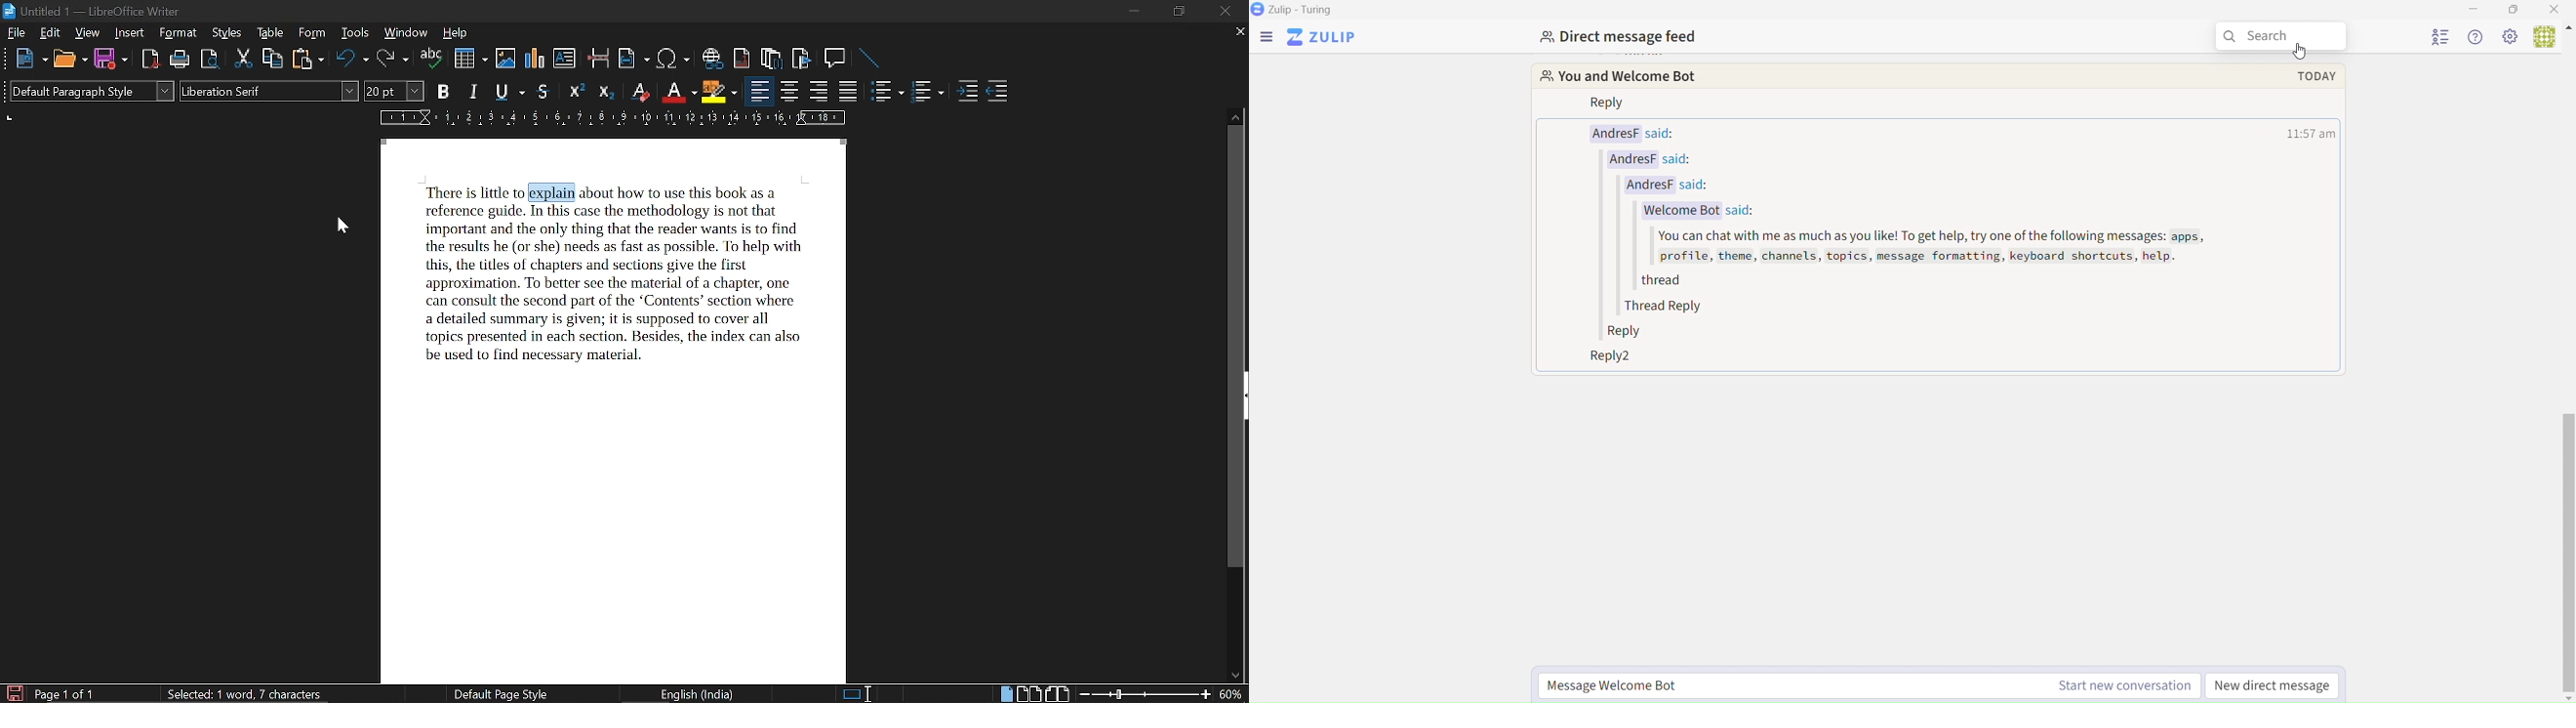  Describe the element at coordinates (18, 34) in the screenshot. I see `file` at that location.